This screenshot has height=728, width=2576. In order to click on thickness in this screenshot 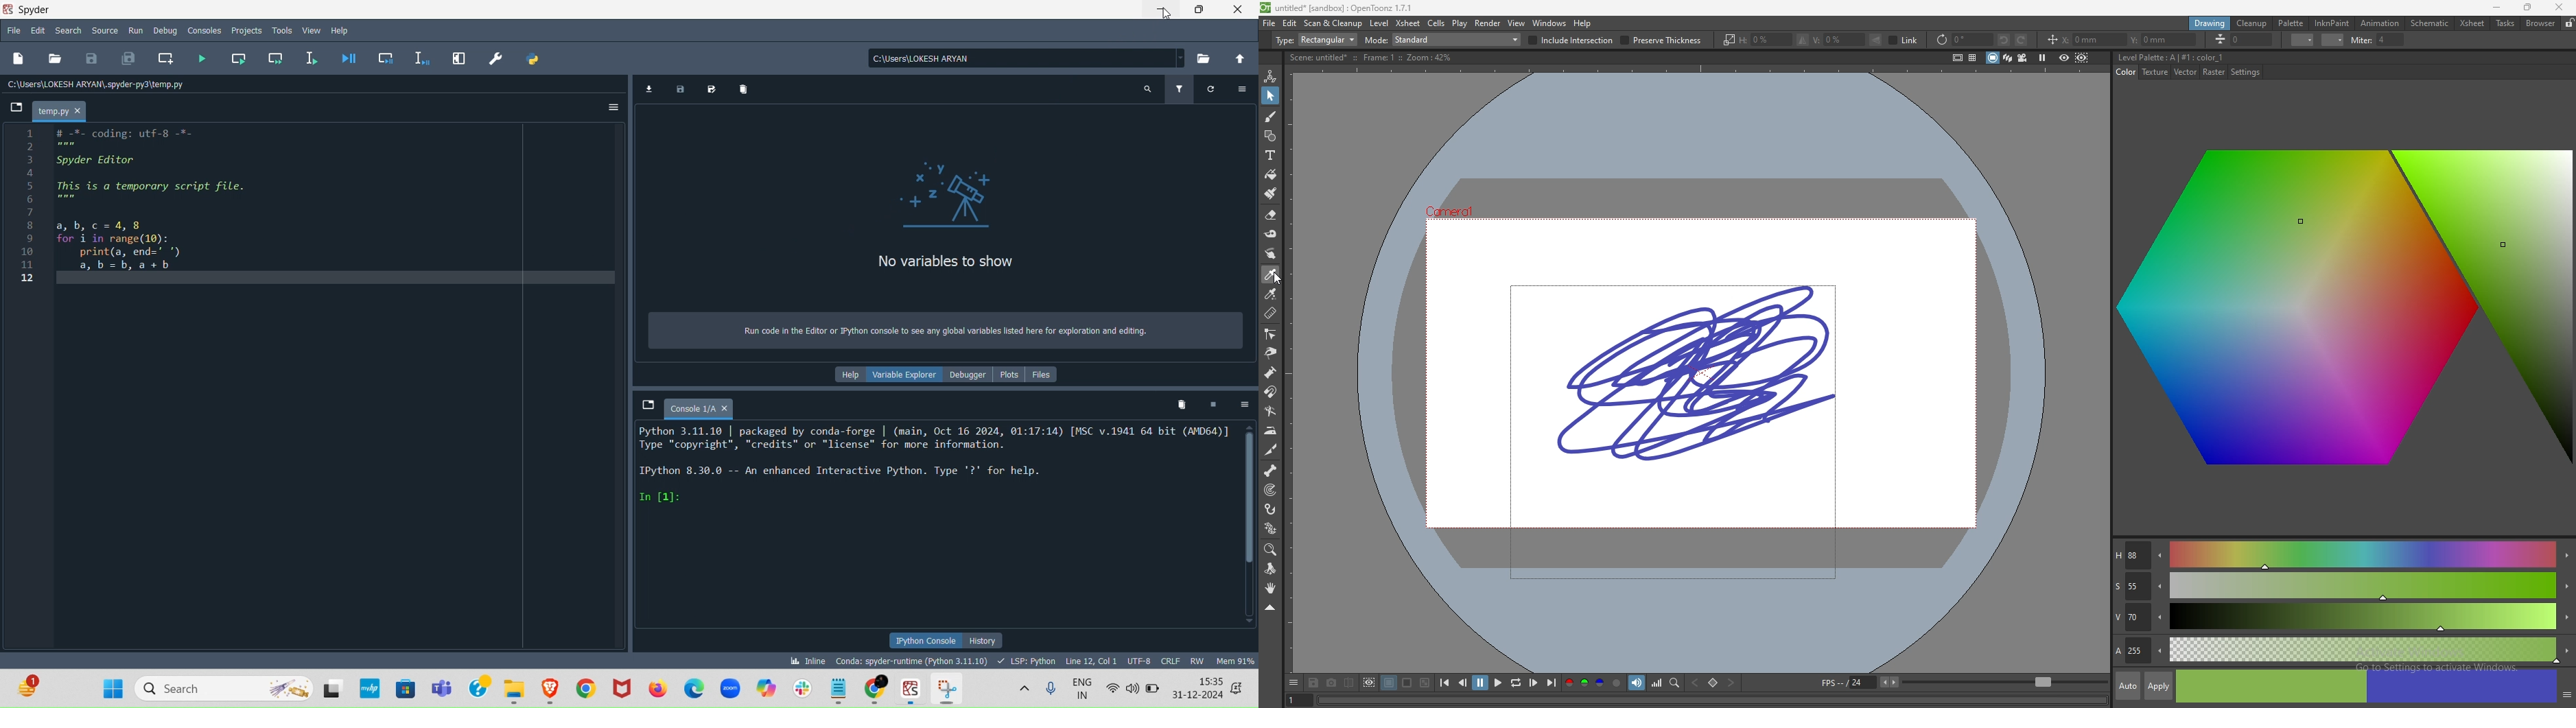, I will do `click(2245, 39)`.